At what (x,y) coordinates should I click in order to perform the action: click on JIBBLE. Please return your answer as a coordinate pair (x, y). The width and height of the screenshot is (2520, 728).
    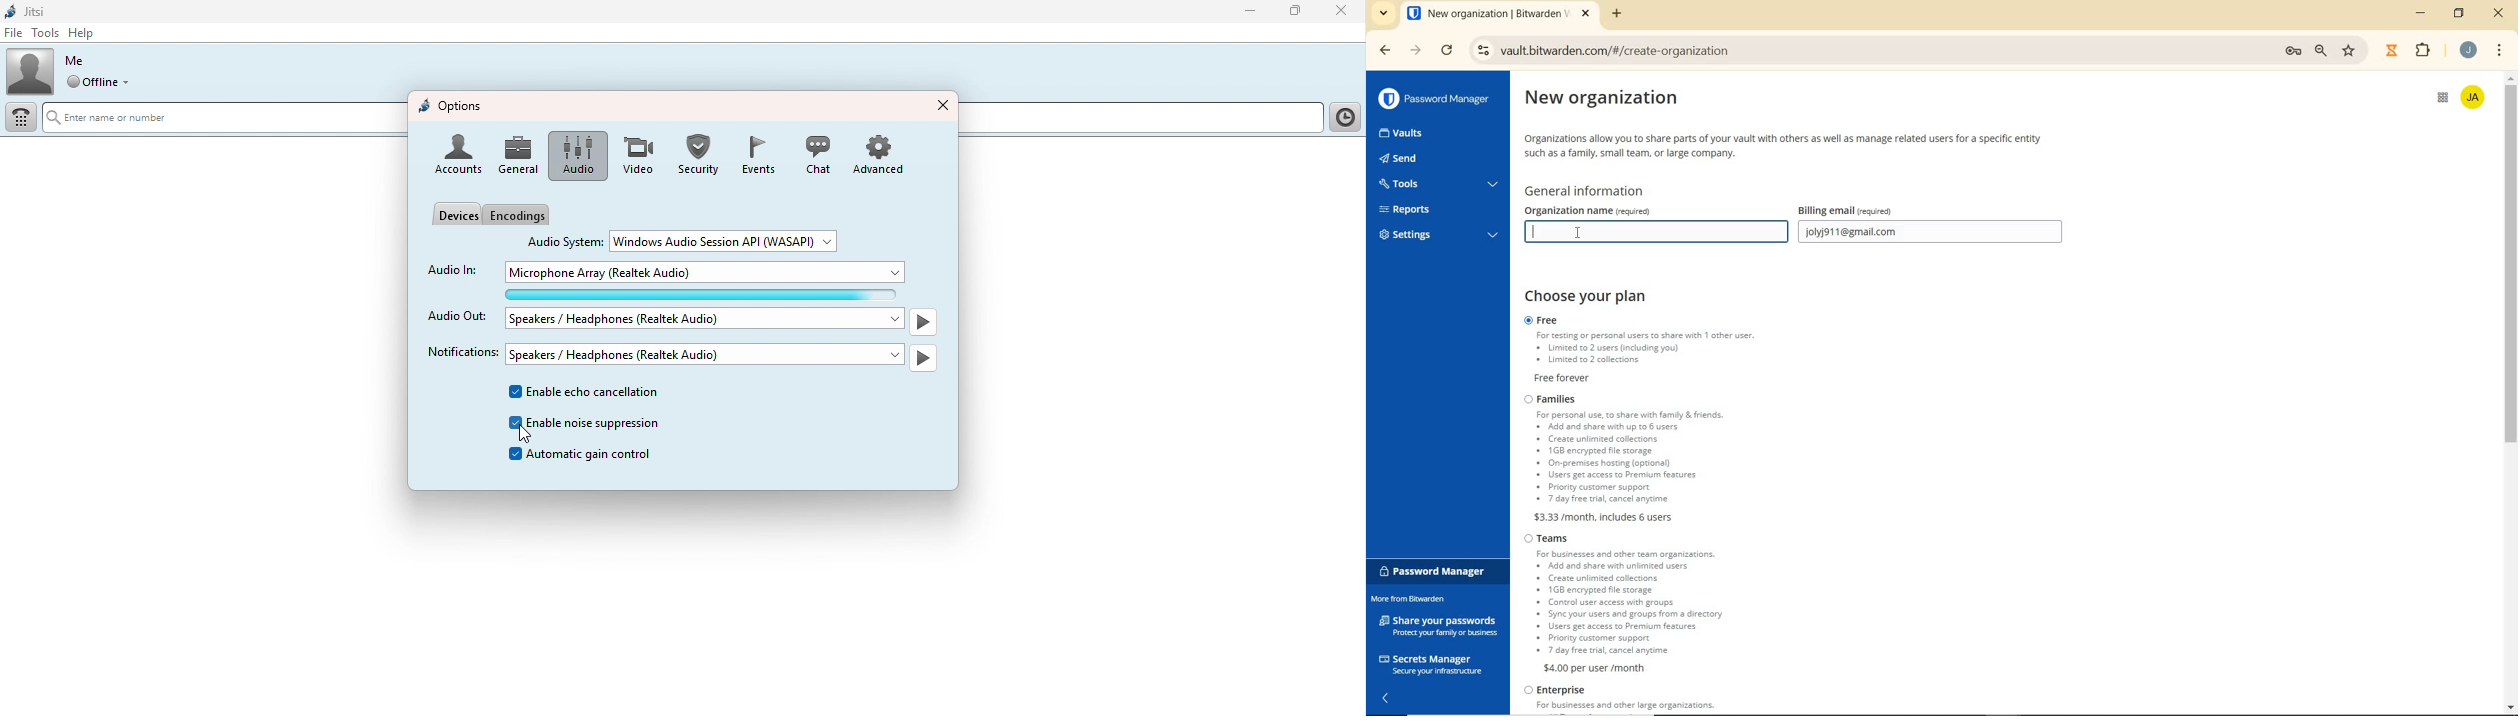
    Looking at the image, I should click on (2391, 49).